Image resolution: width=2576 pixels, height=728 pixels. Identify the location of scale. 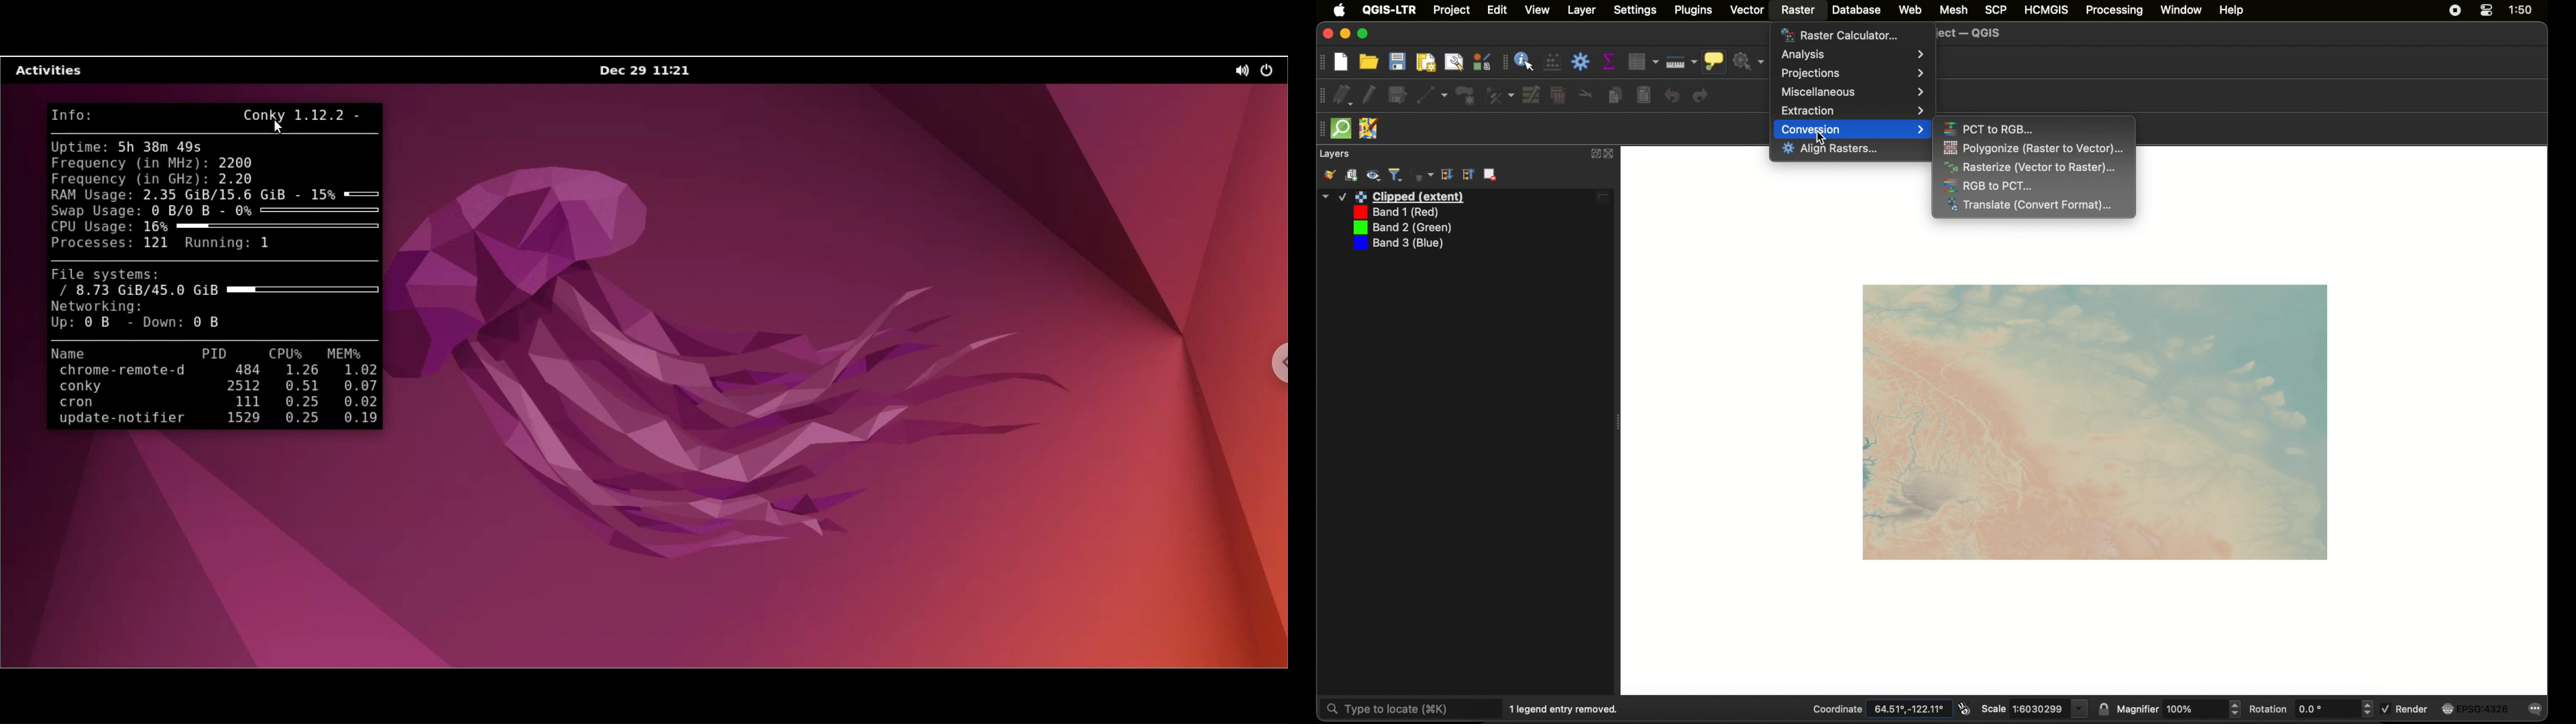
(2034, 709).